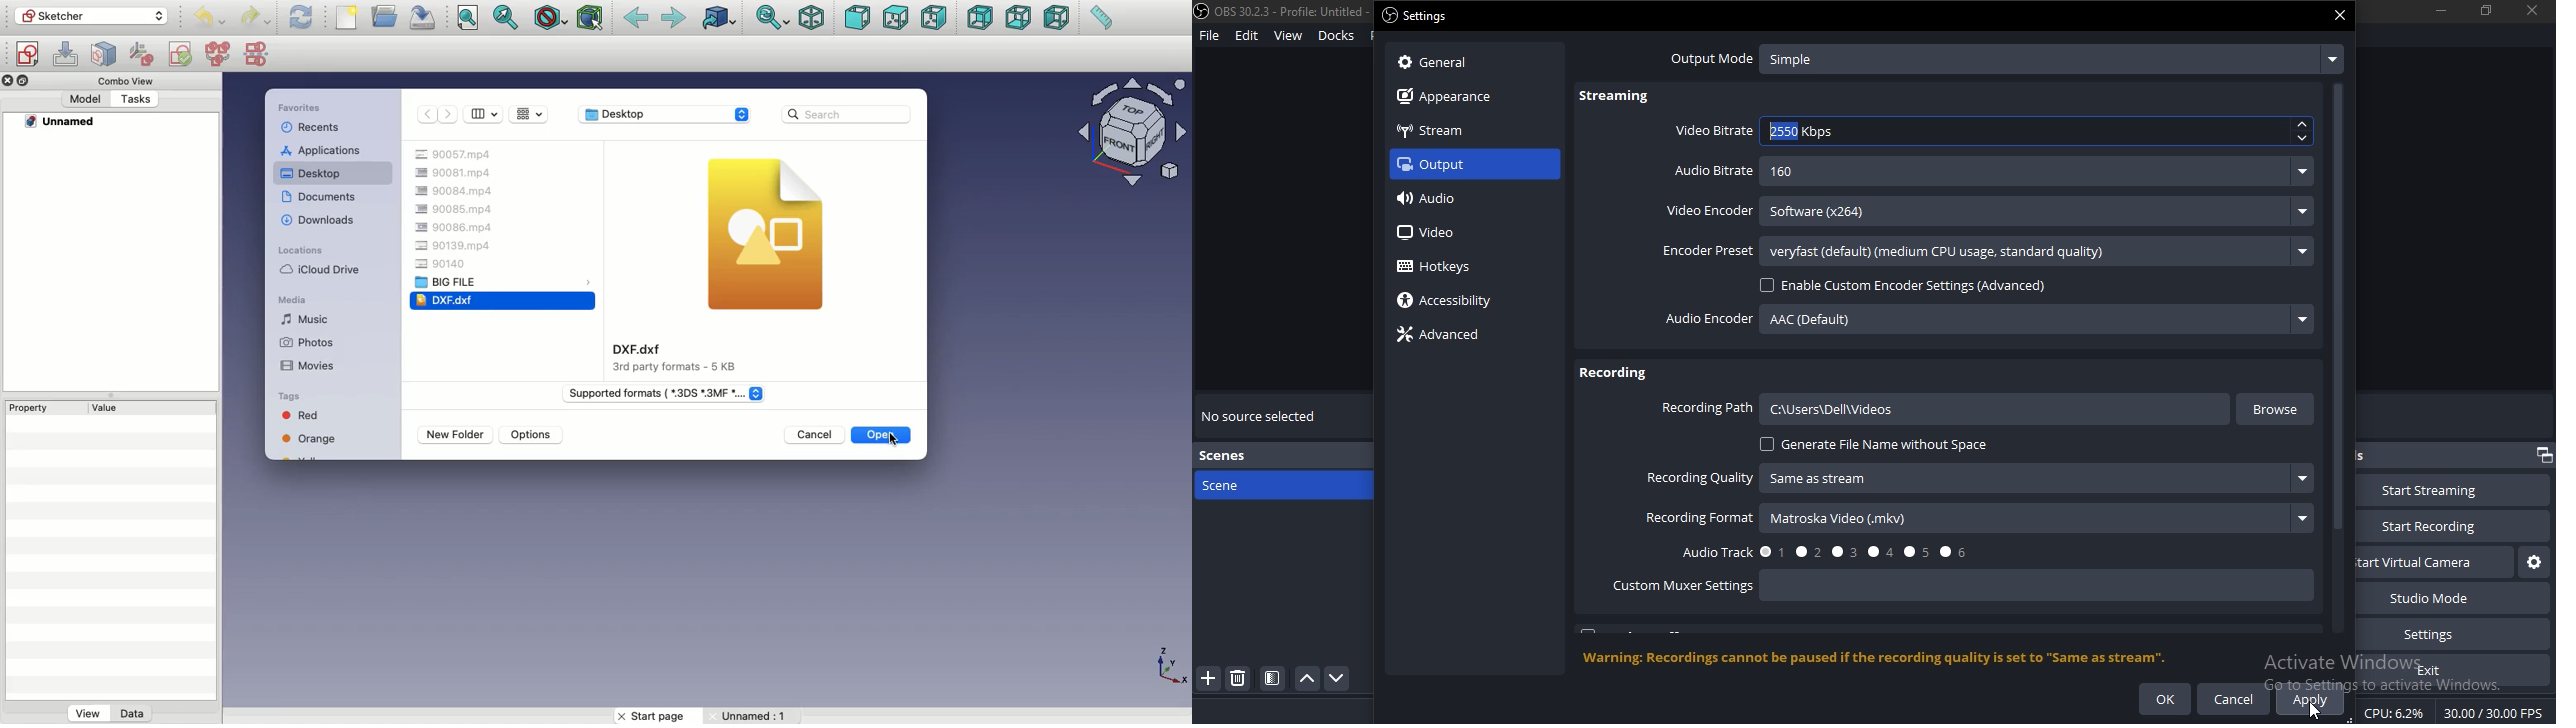 This screenshot has height=728, width=2576. I want to click on browse, so click(2277, 409).